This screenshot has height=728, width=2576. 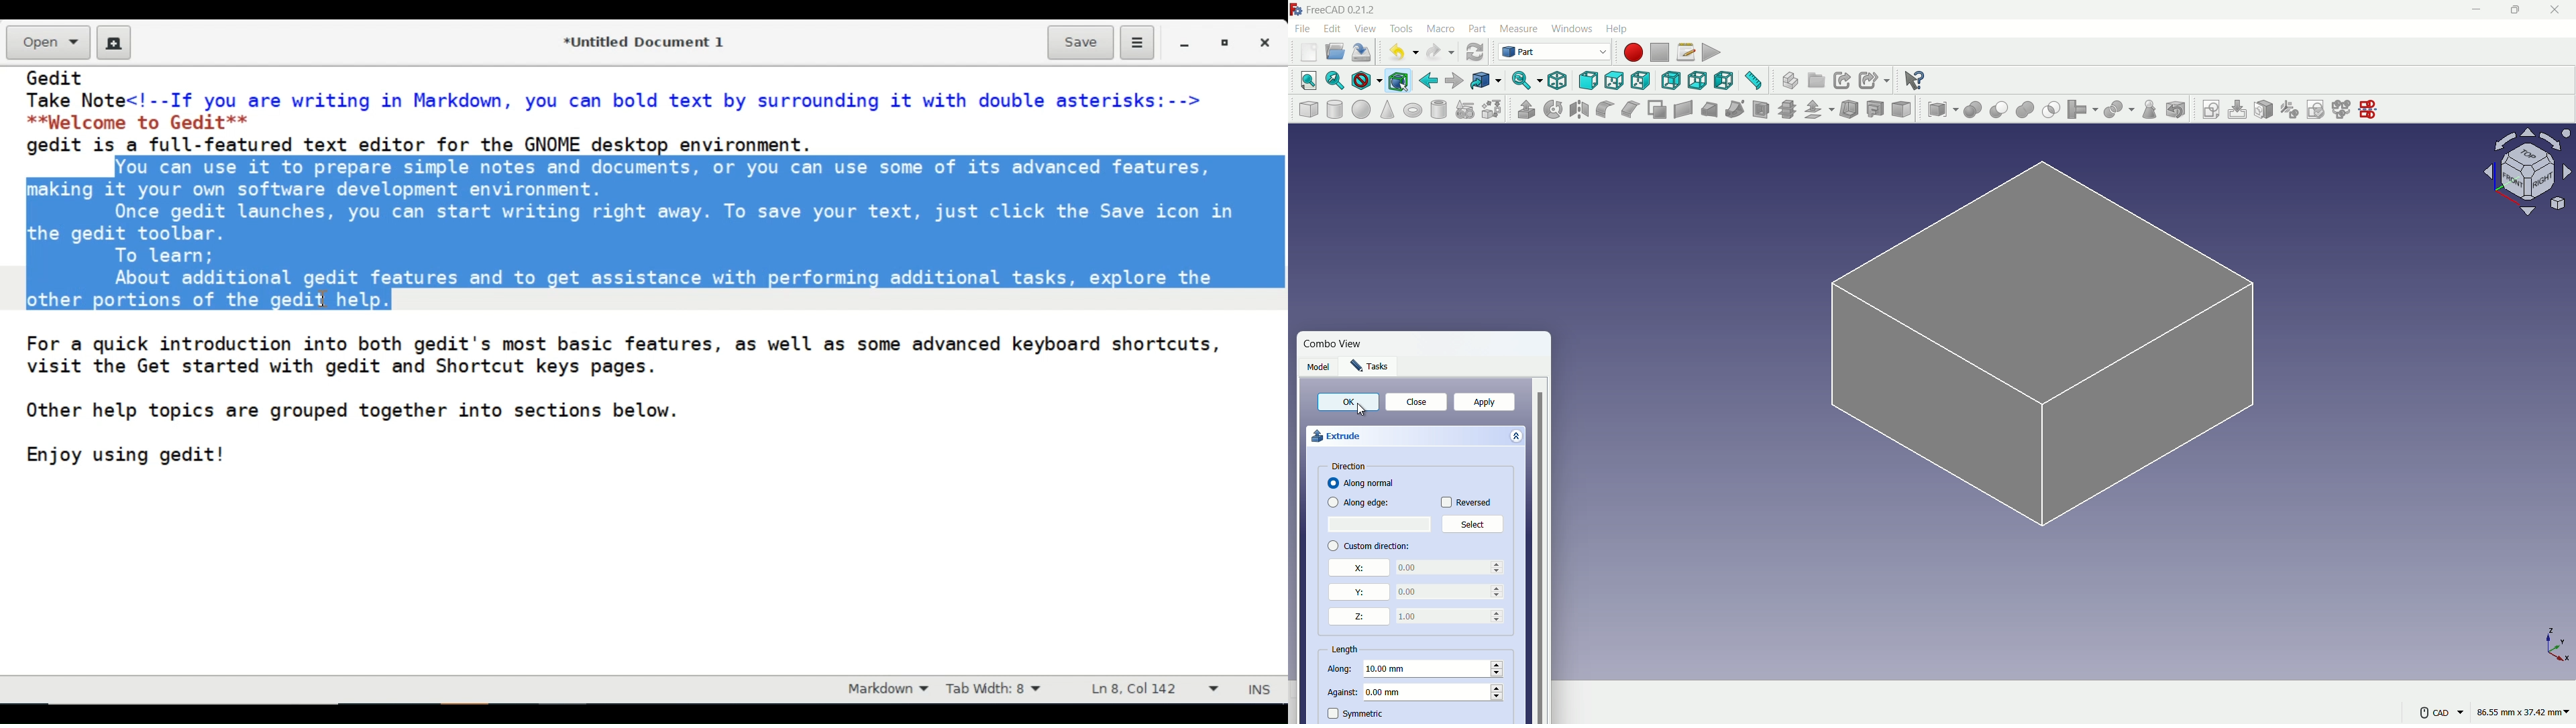 What do you see at coordinates (1368, 365) in the screenshot?
I see `Tasks` at bounding box center [1368, 365].